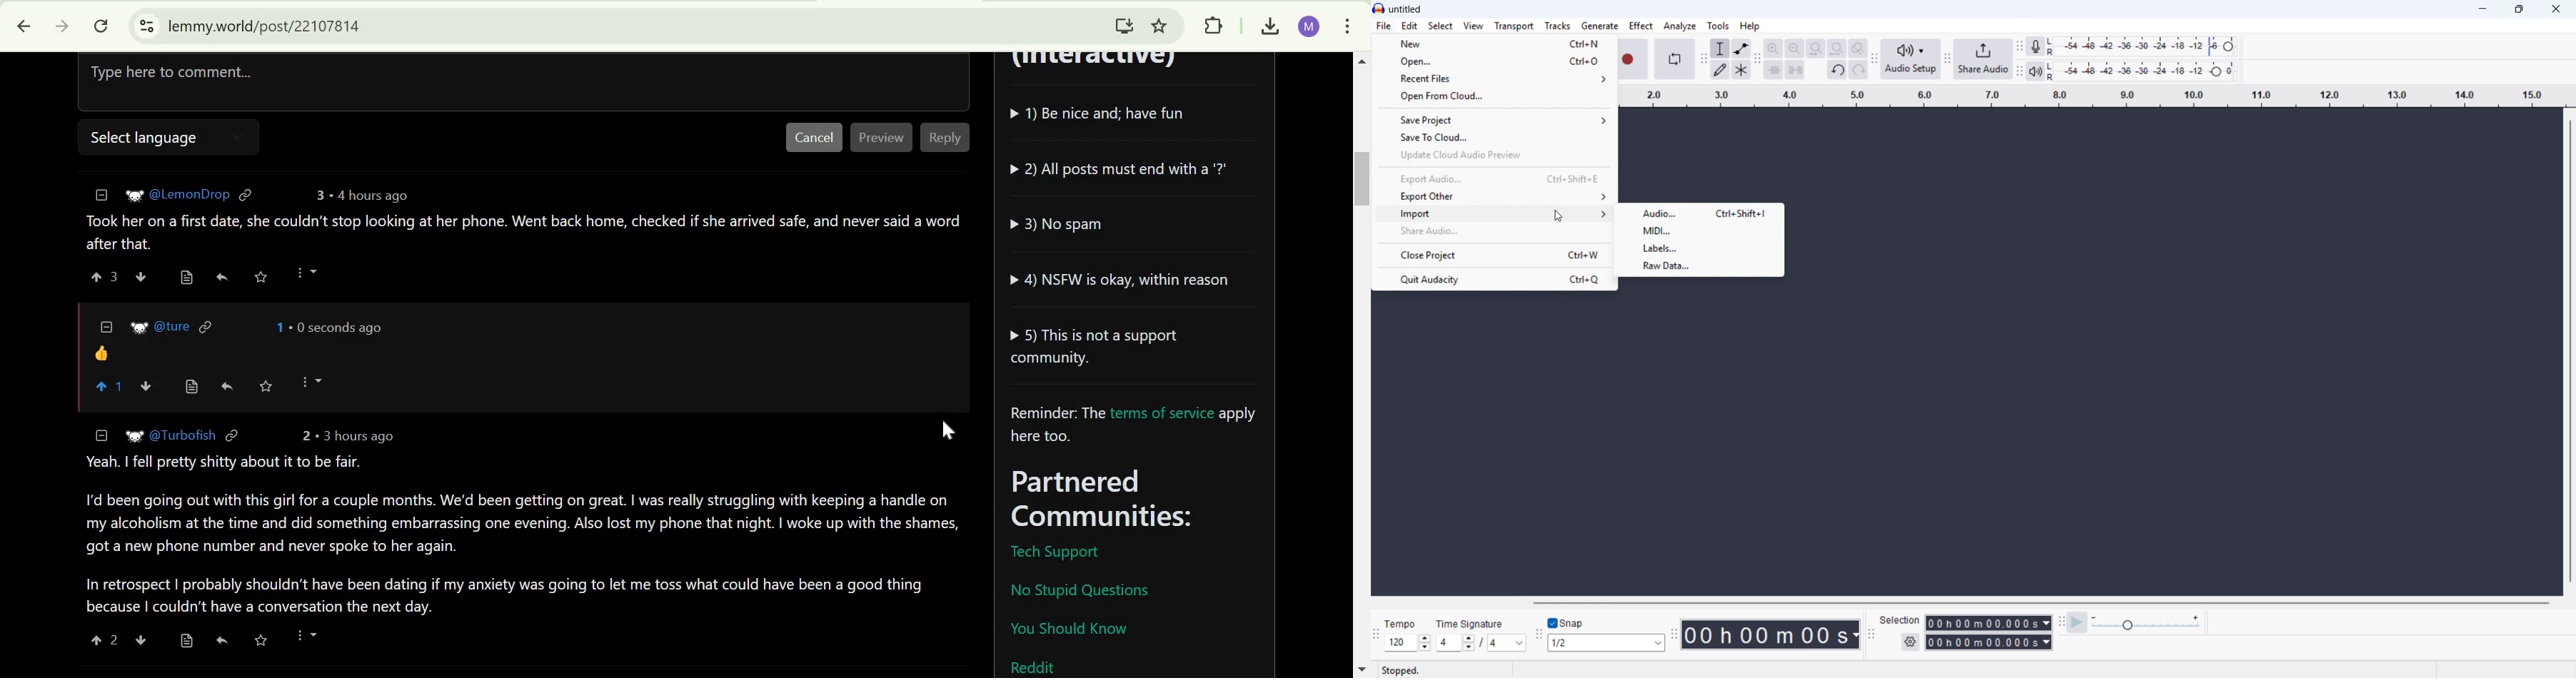 Image resolution: width=2576 pixels, height=700 pixels. I want to click on Export audio , so click(1492, 180).